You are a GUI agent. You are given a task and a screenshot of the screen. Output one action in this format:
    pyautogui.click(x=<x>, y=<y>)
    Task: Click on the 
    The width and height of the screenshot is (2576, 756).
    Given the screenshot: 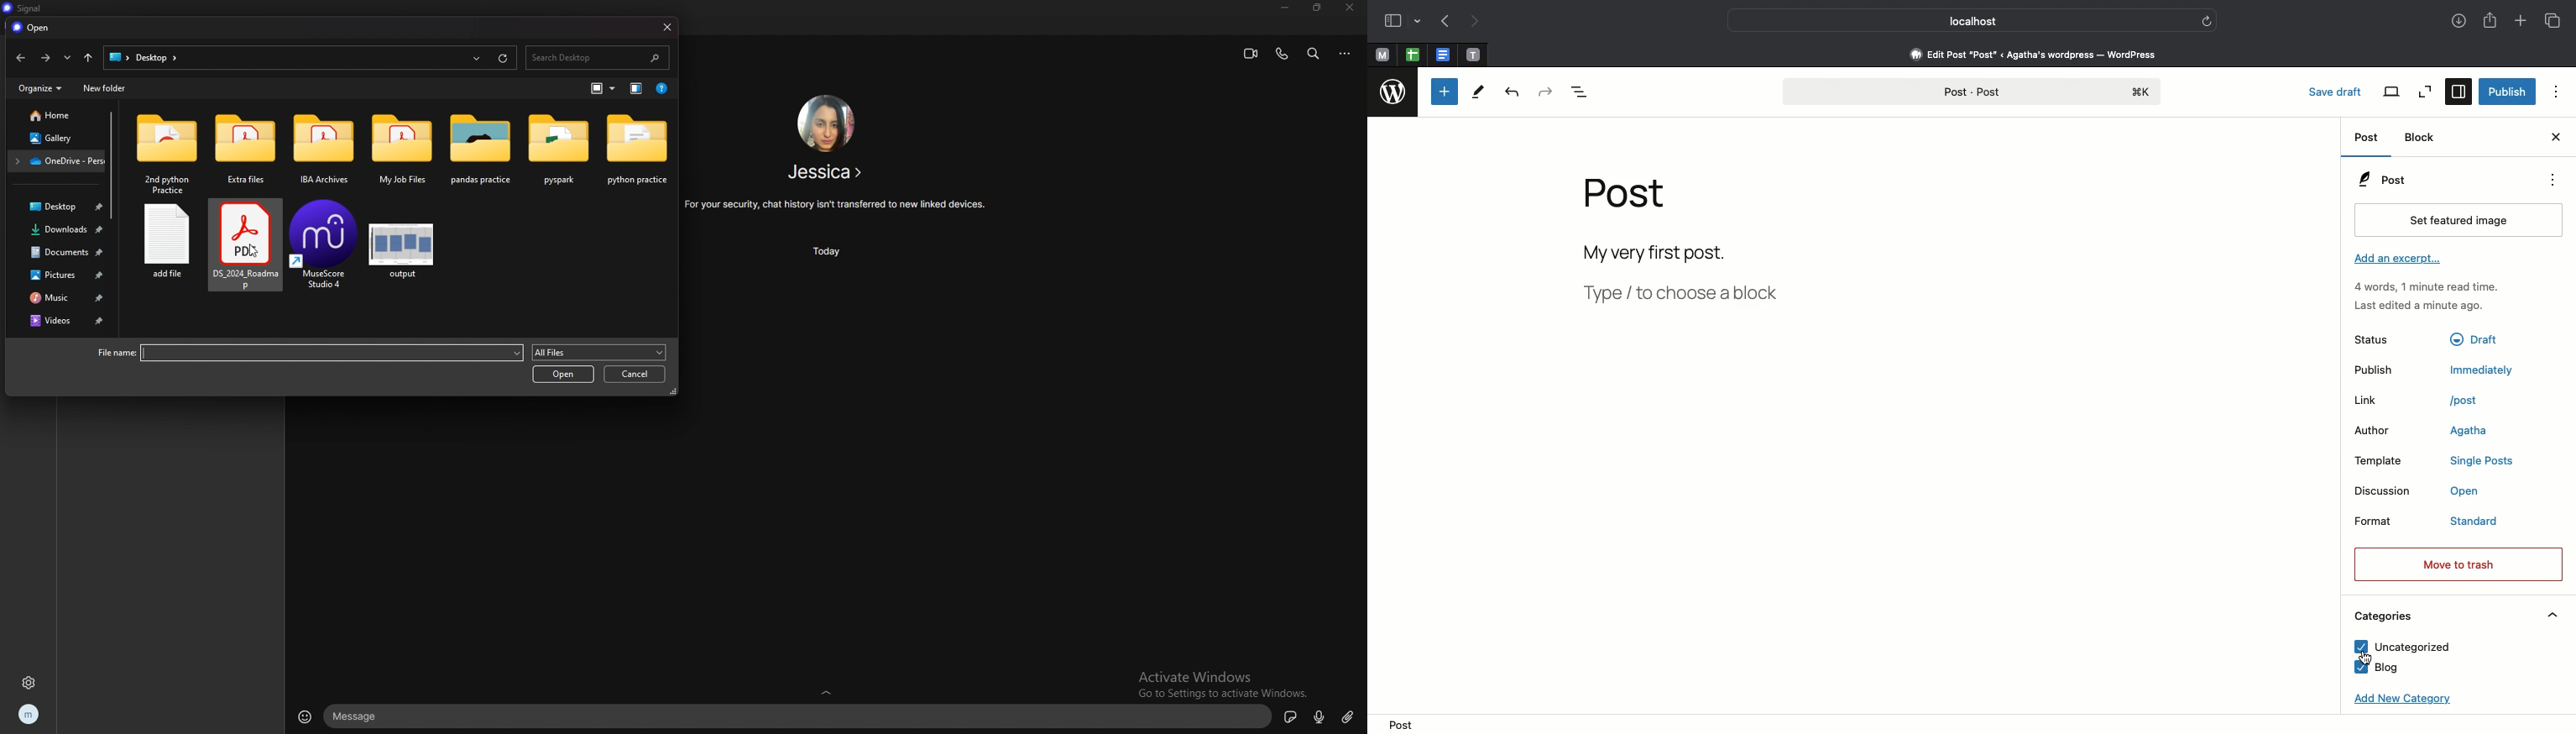 What is the action you would take?
    pyautogui.click(x=2479, y=337)
    